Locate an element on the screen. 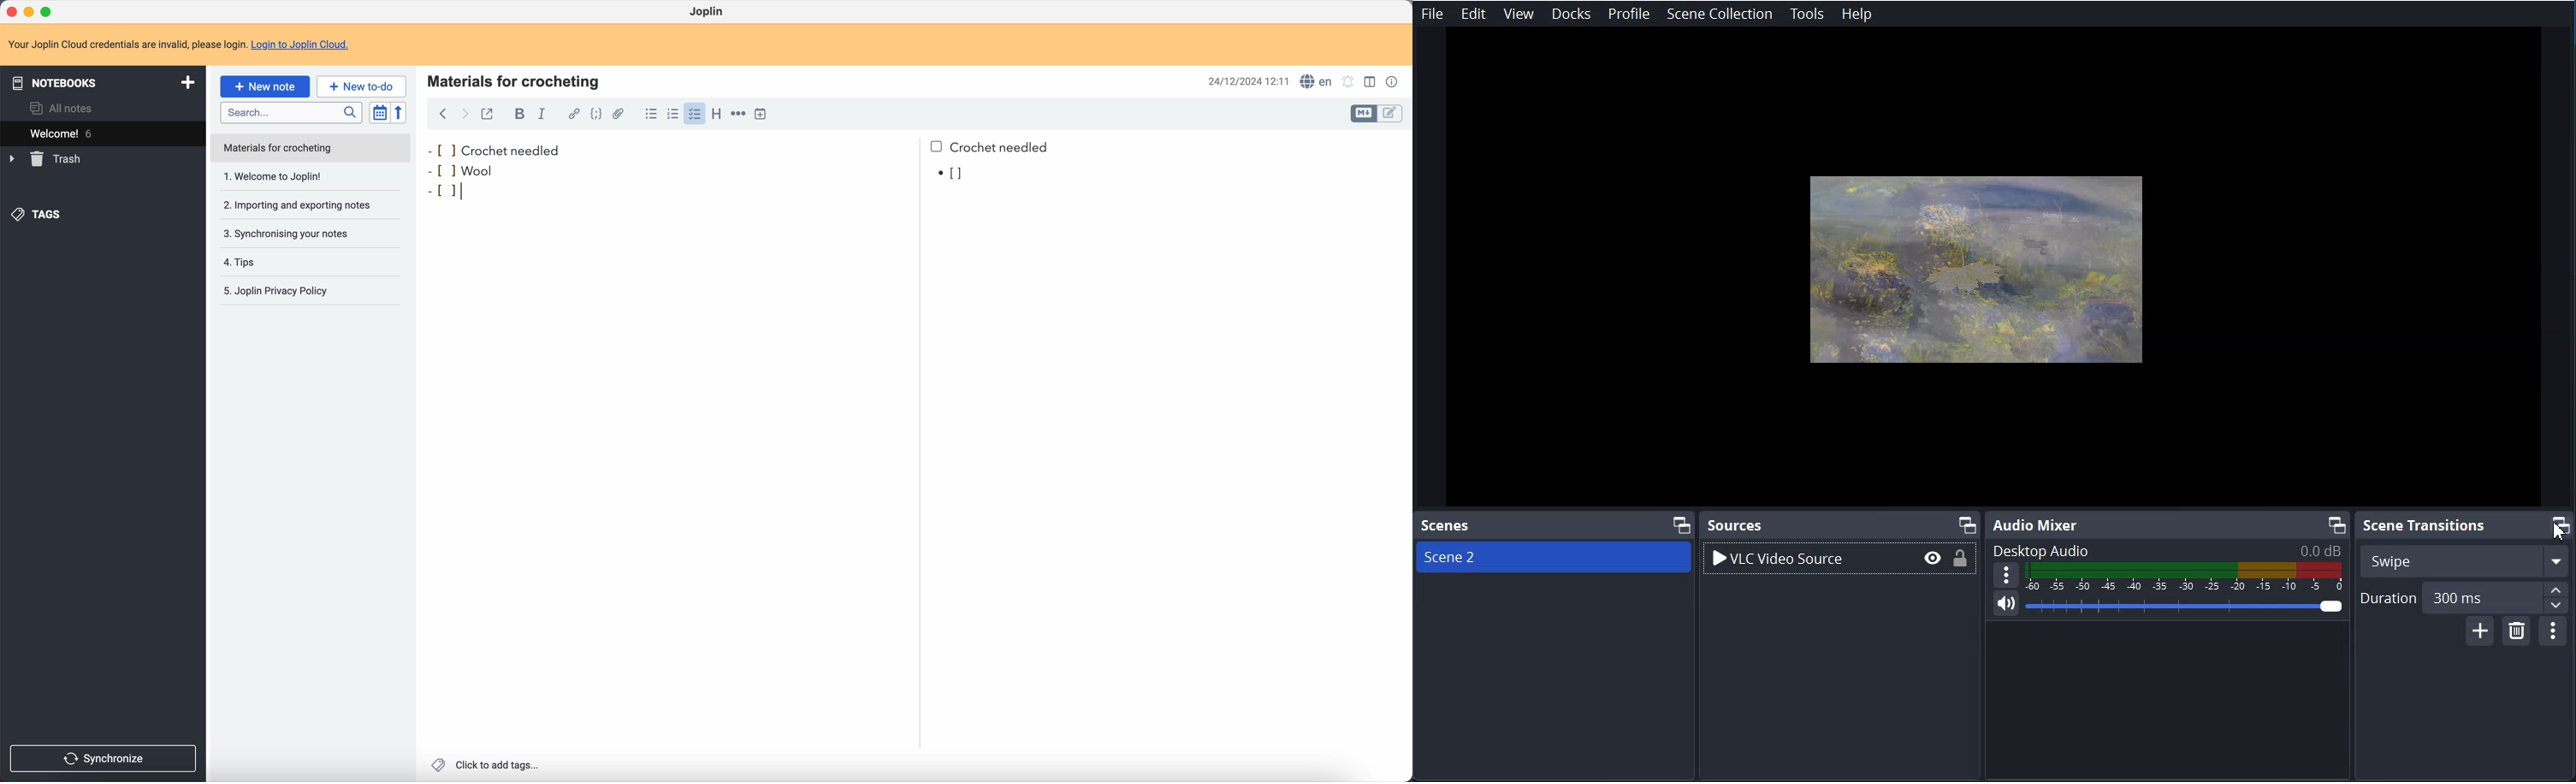  numbered list is located at coordinates (672, 114).